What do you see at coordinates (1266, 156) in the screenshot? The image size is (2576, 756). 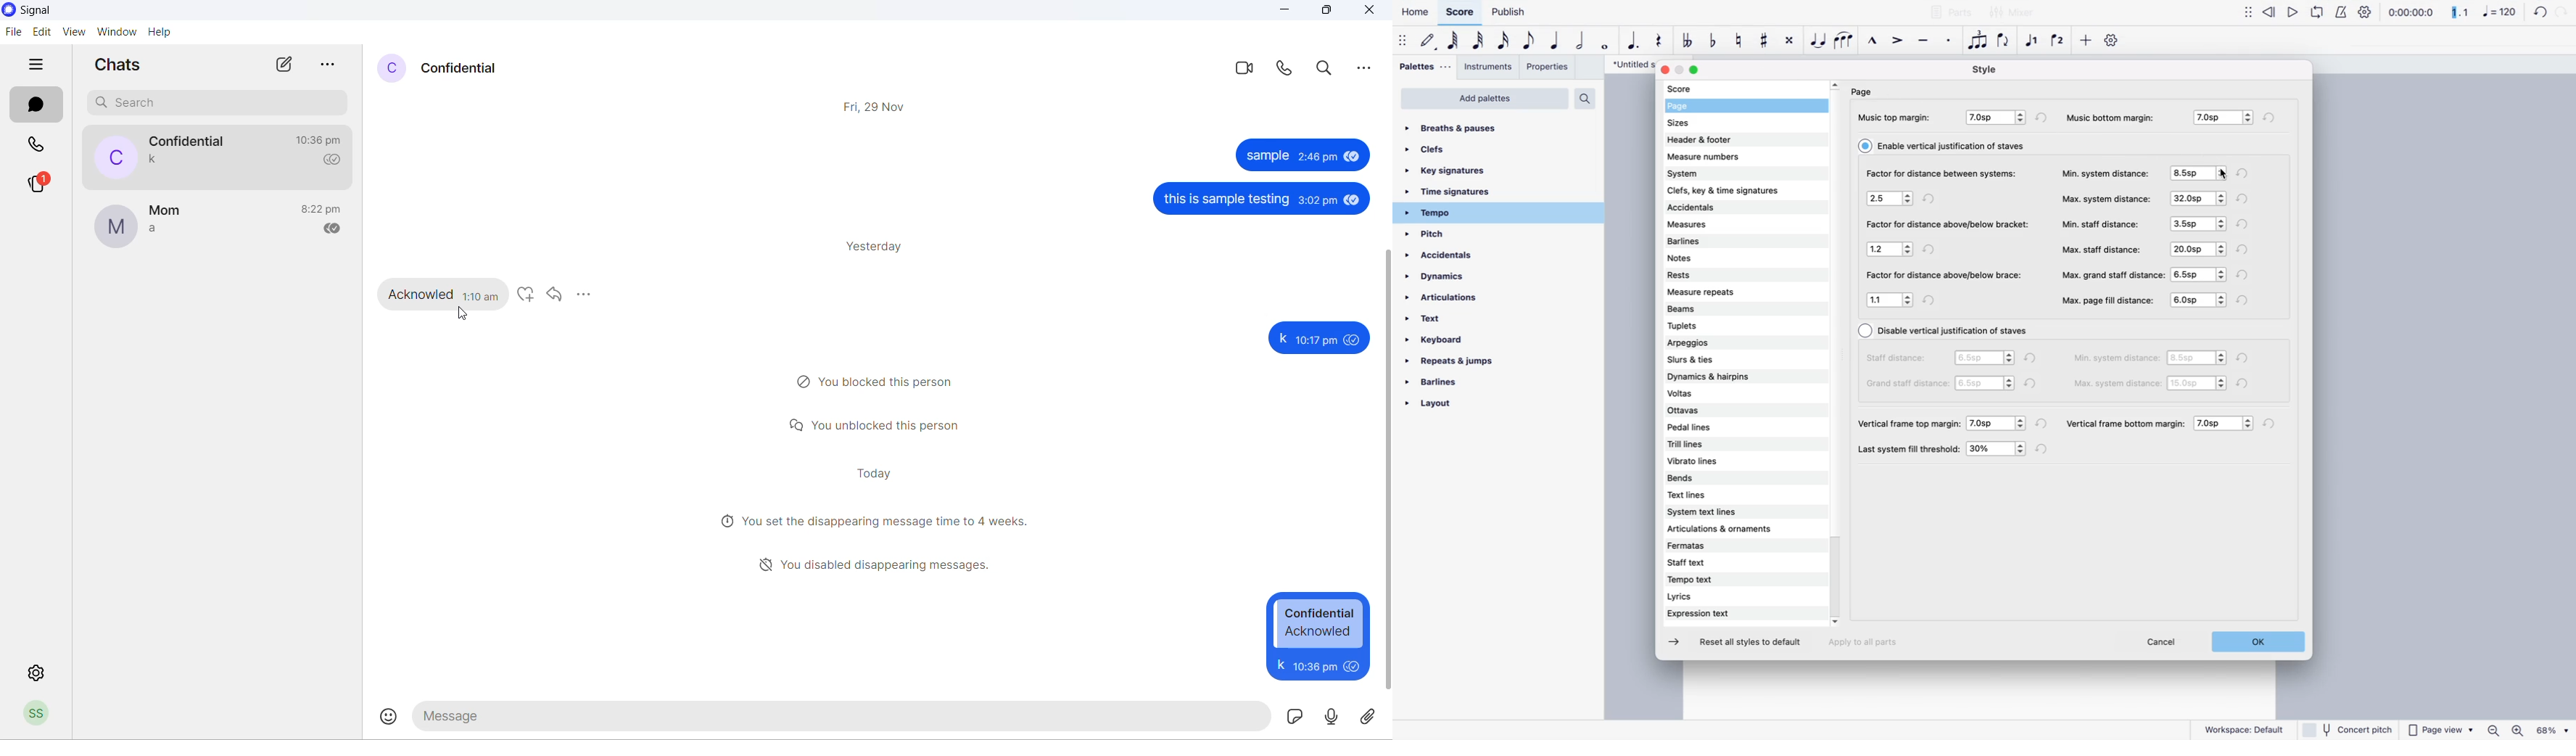 I see `sample` at bounding box center [1266, 156].